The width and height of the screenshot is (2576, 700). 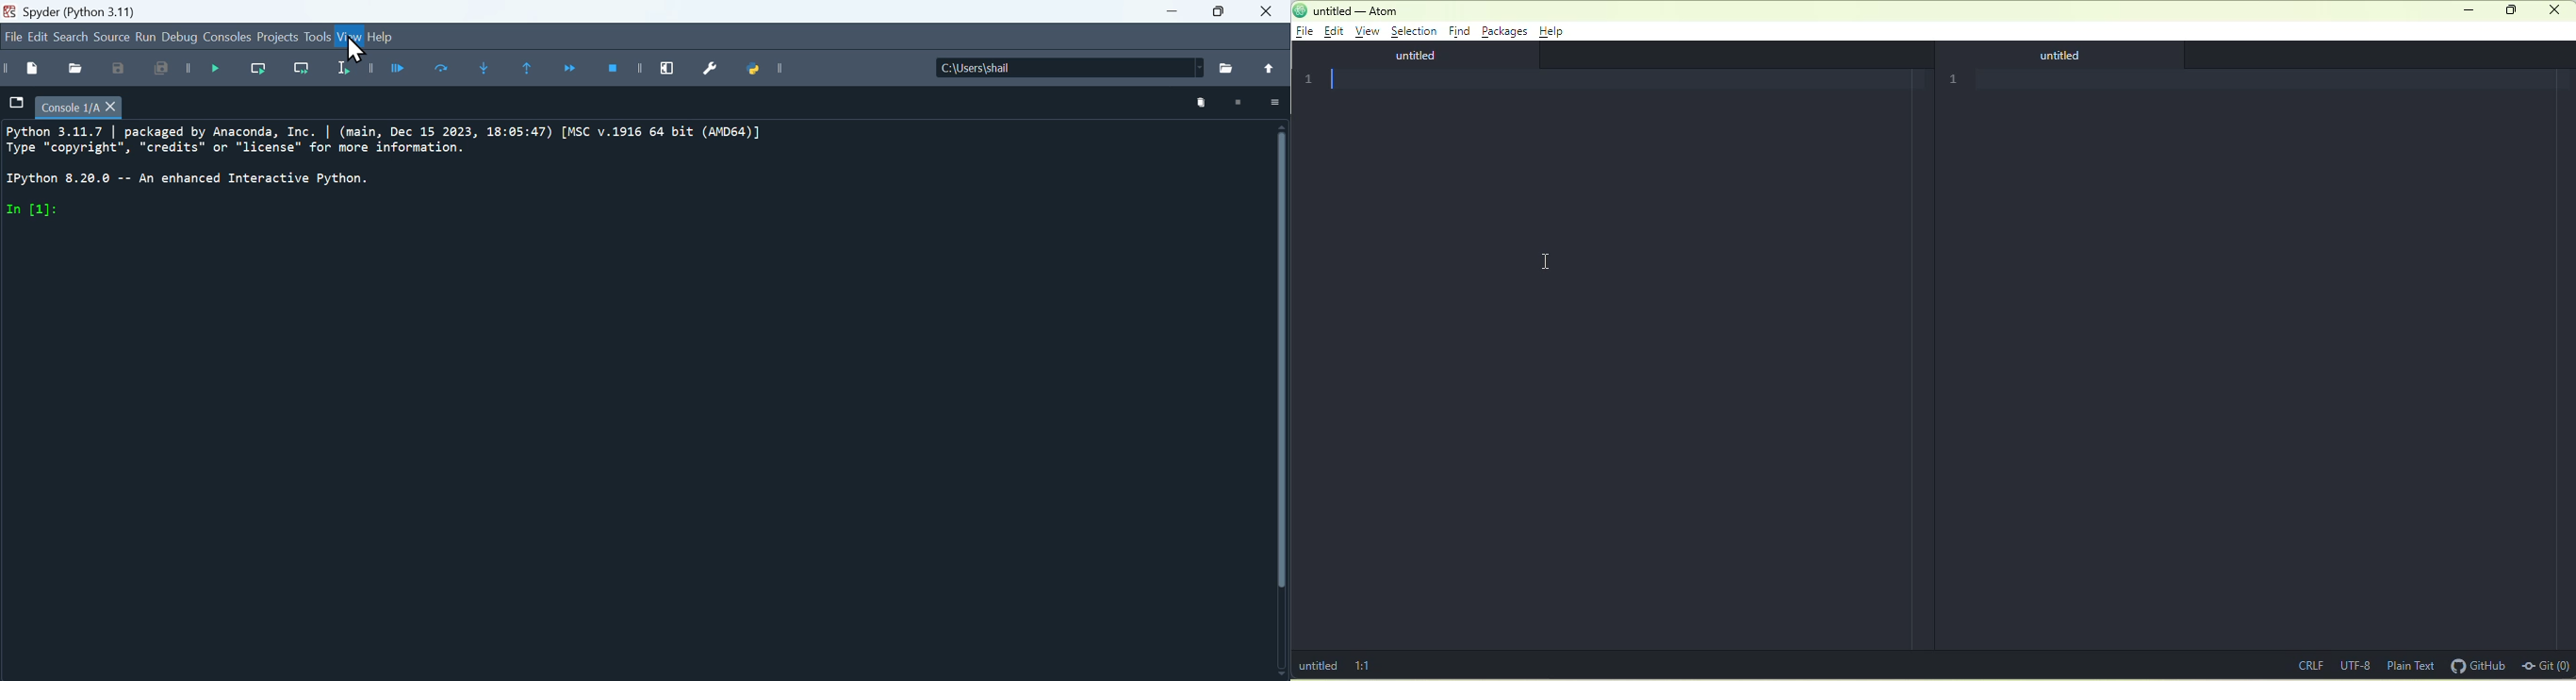 I want to click on Stop debugging, so click(x=622, y=71).